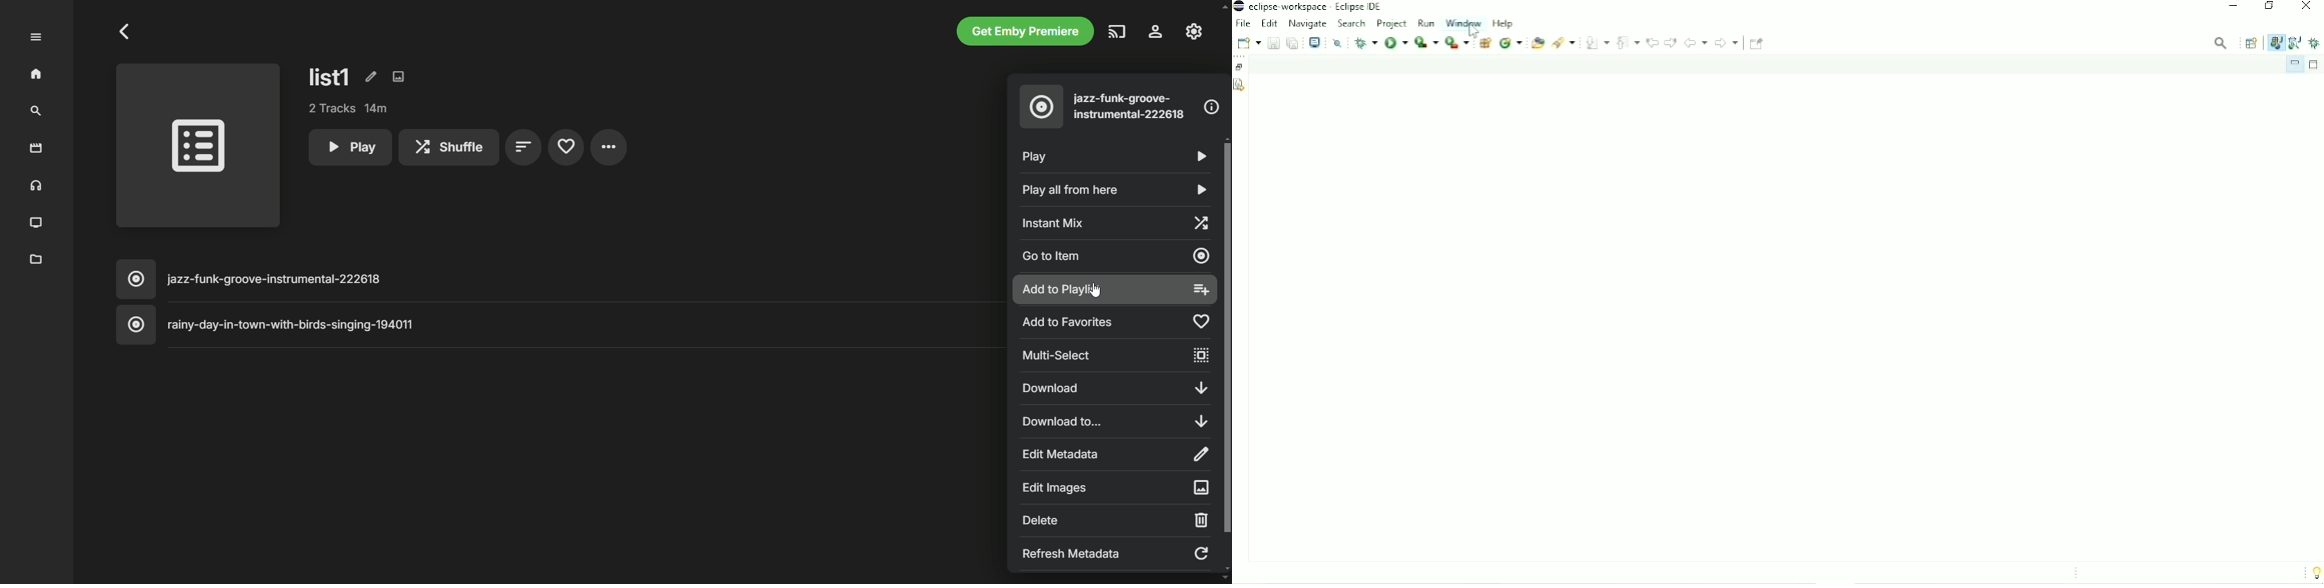 This screenshot has width=2324, height=588. What do you see at coordinates (349, 108) in the screenshot?
I see `tracks` at bounding box center [349, 108].